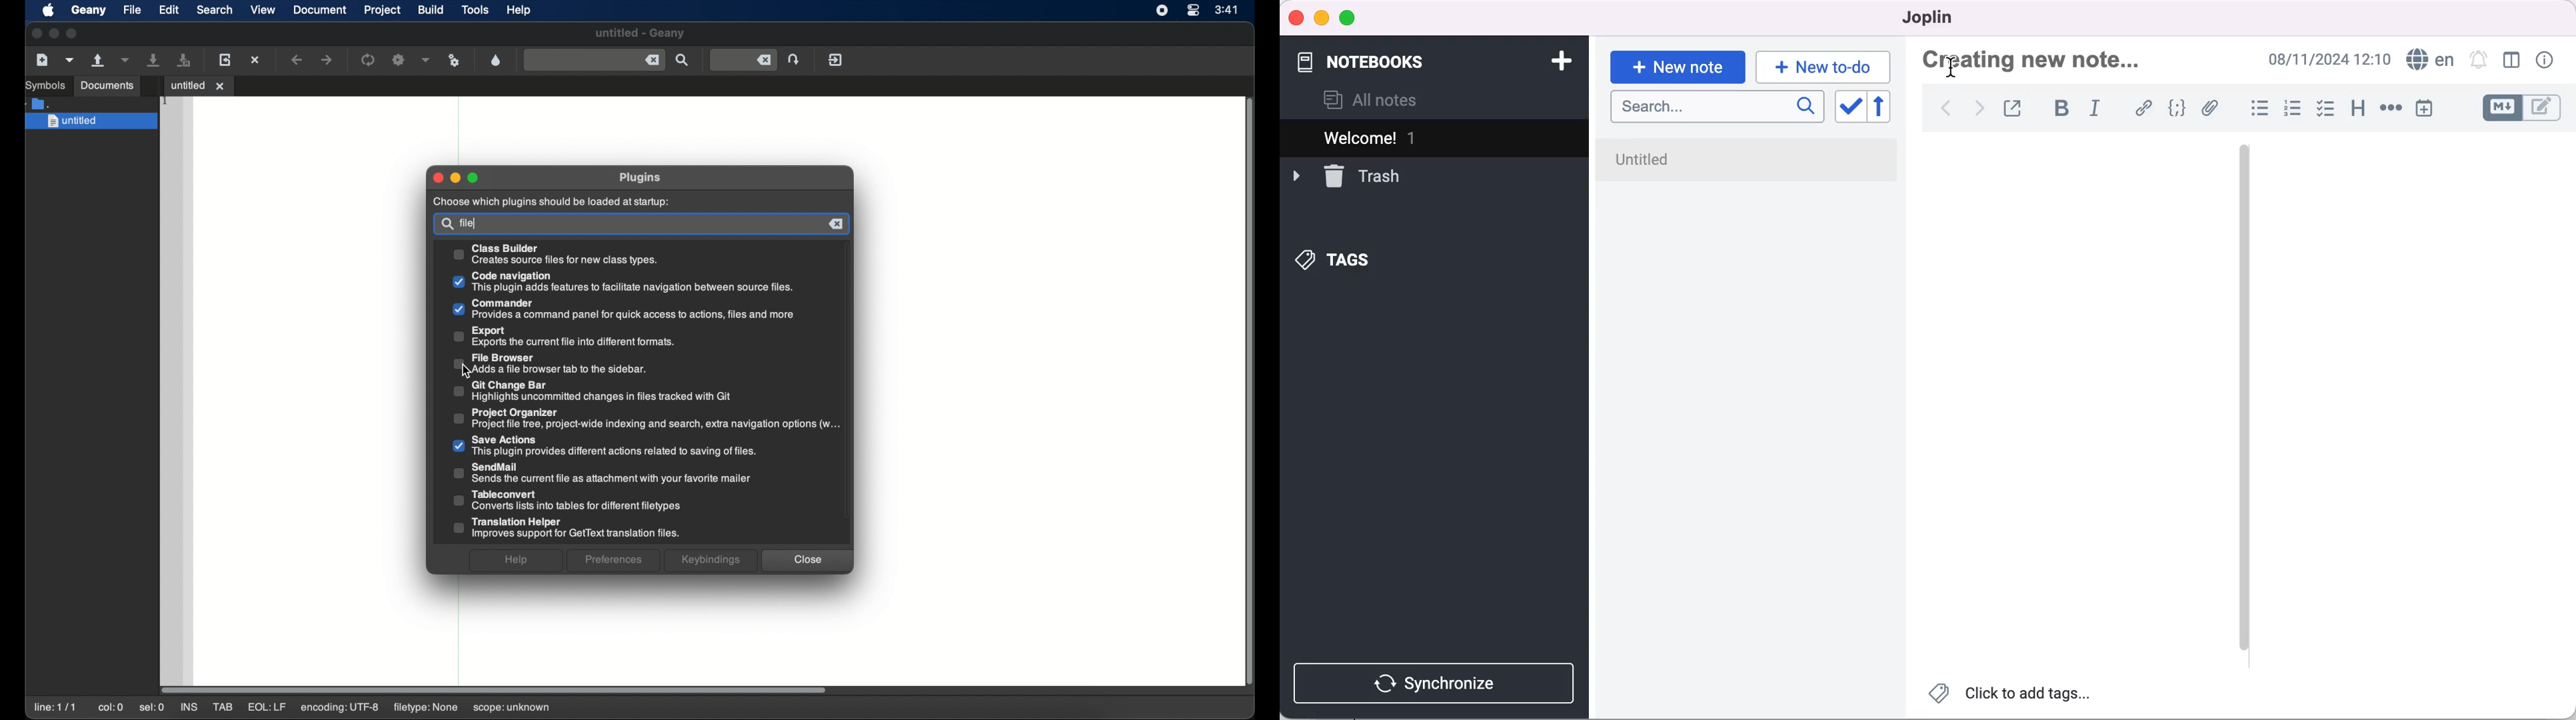  Describe the element at coordinates (2357, 110) in the screenshot. I see `heading` at that location.